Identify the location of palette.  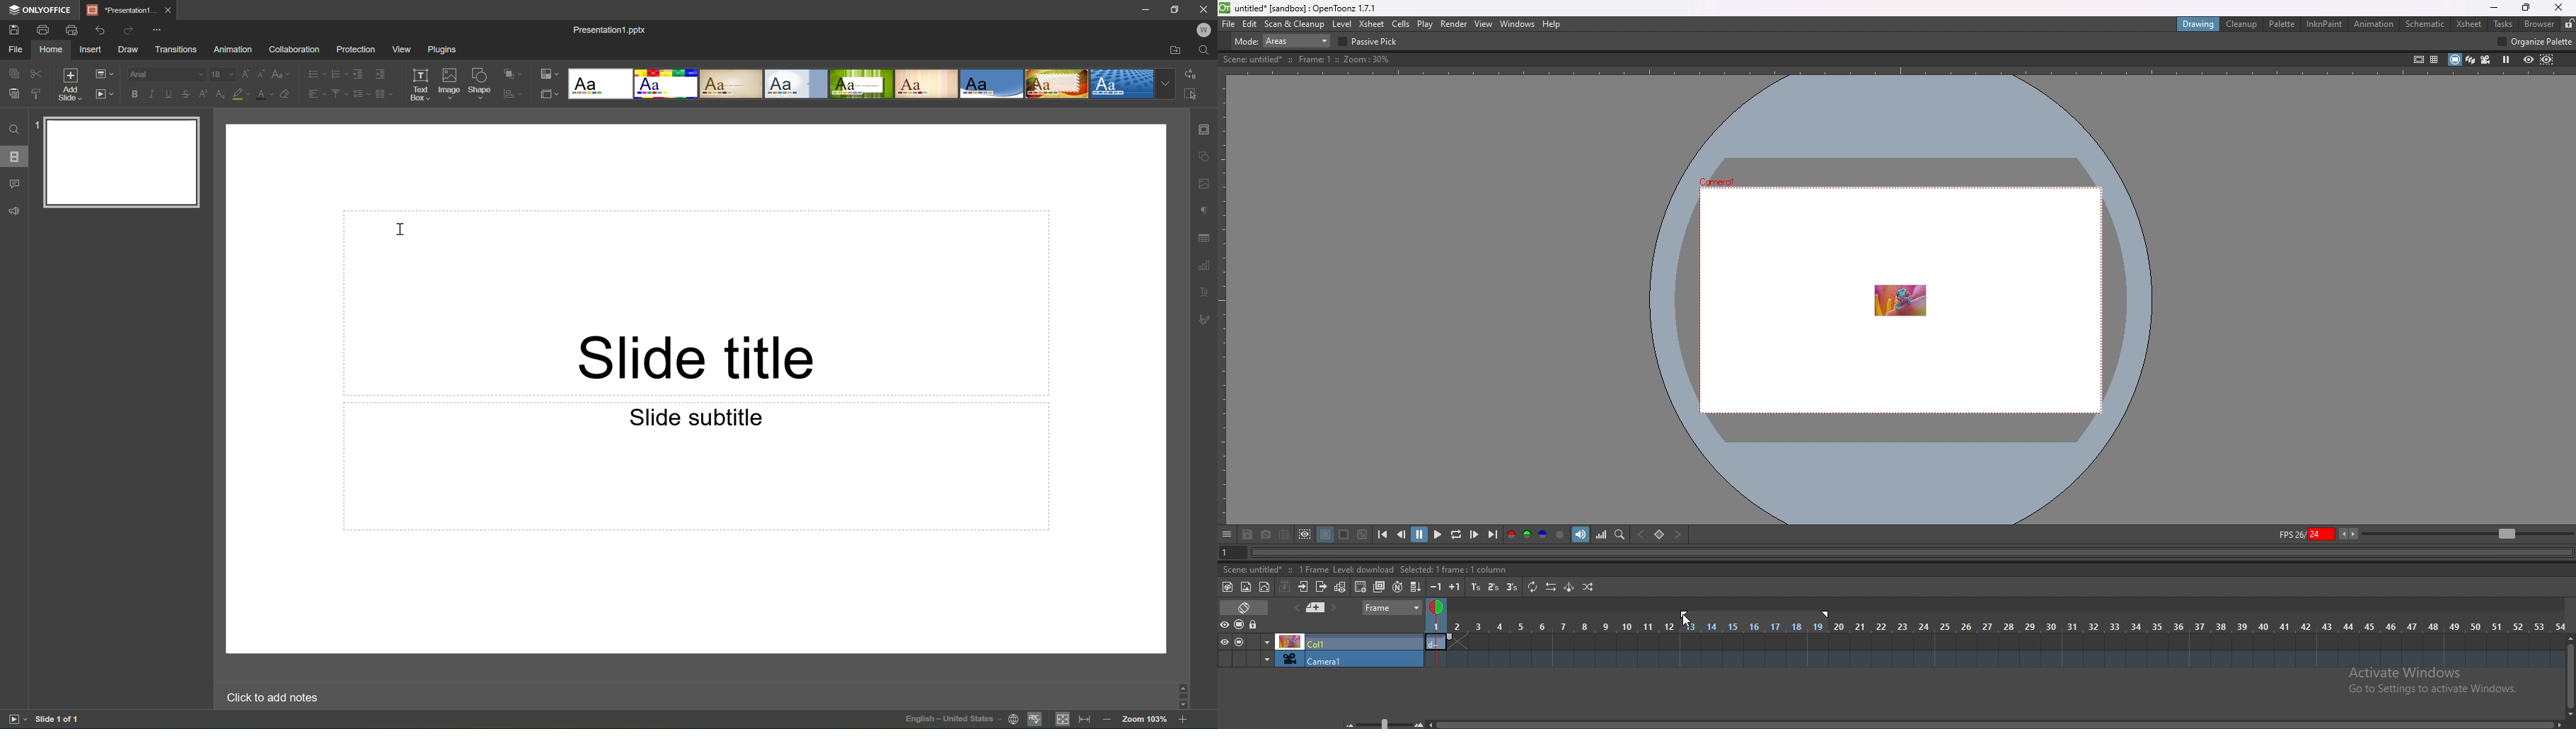
(2283, 24).